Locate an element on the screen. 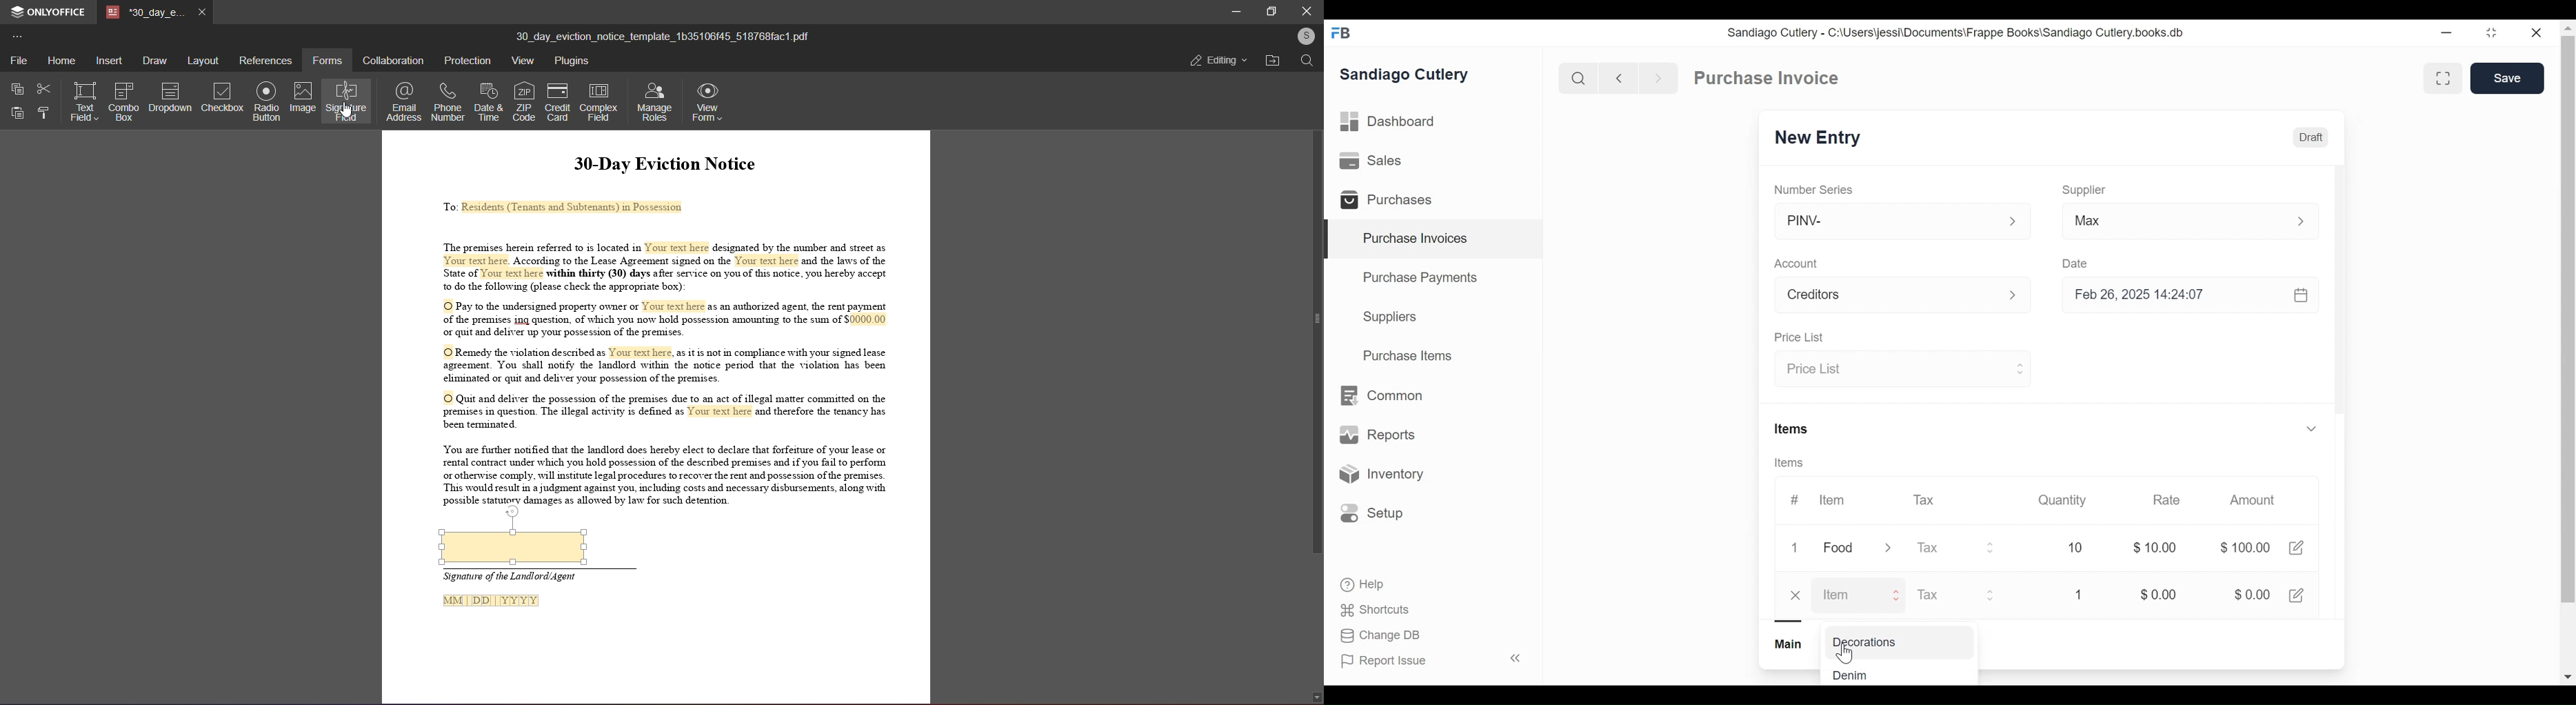 The height and width of the screenshot is (728, 2576). # is located at coordinates (1800, 499).